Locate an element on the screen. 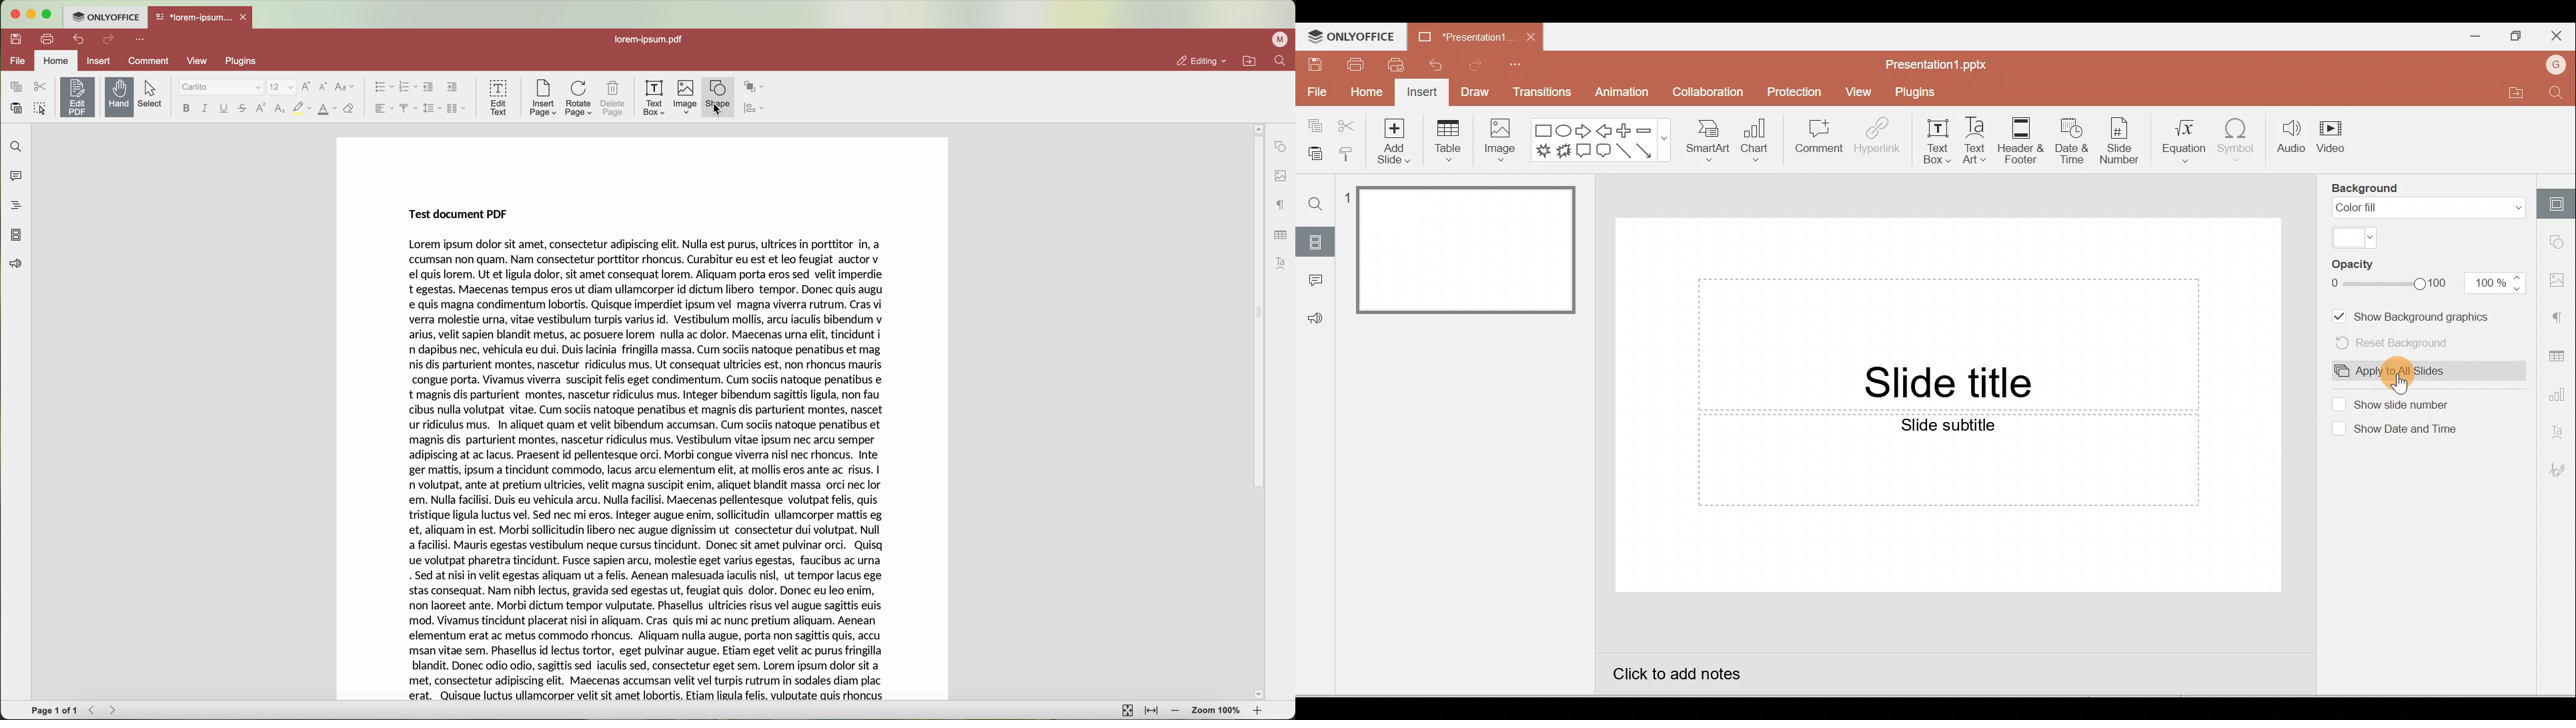  arrange shape is located at coordinates (756, 87).